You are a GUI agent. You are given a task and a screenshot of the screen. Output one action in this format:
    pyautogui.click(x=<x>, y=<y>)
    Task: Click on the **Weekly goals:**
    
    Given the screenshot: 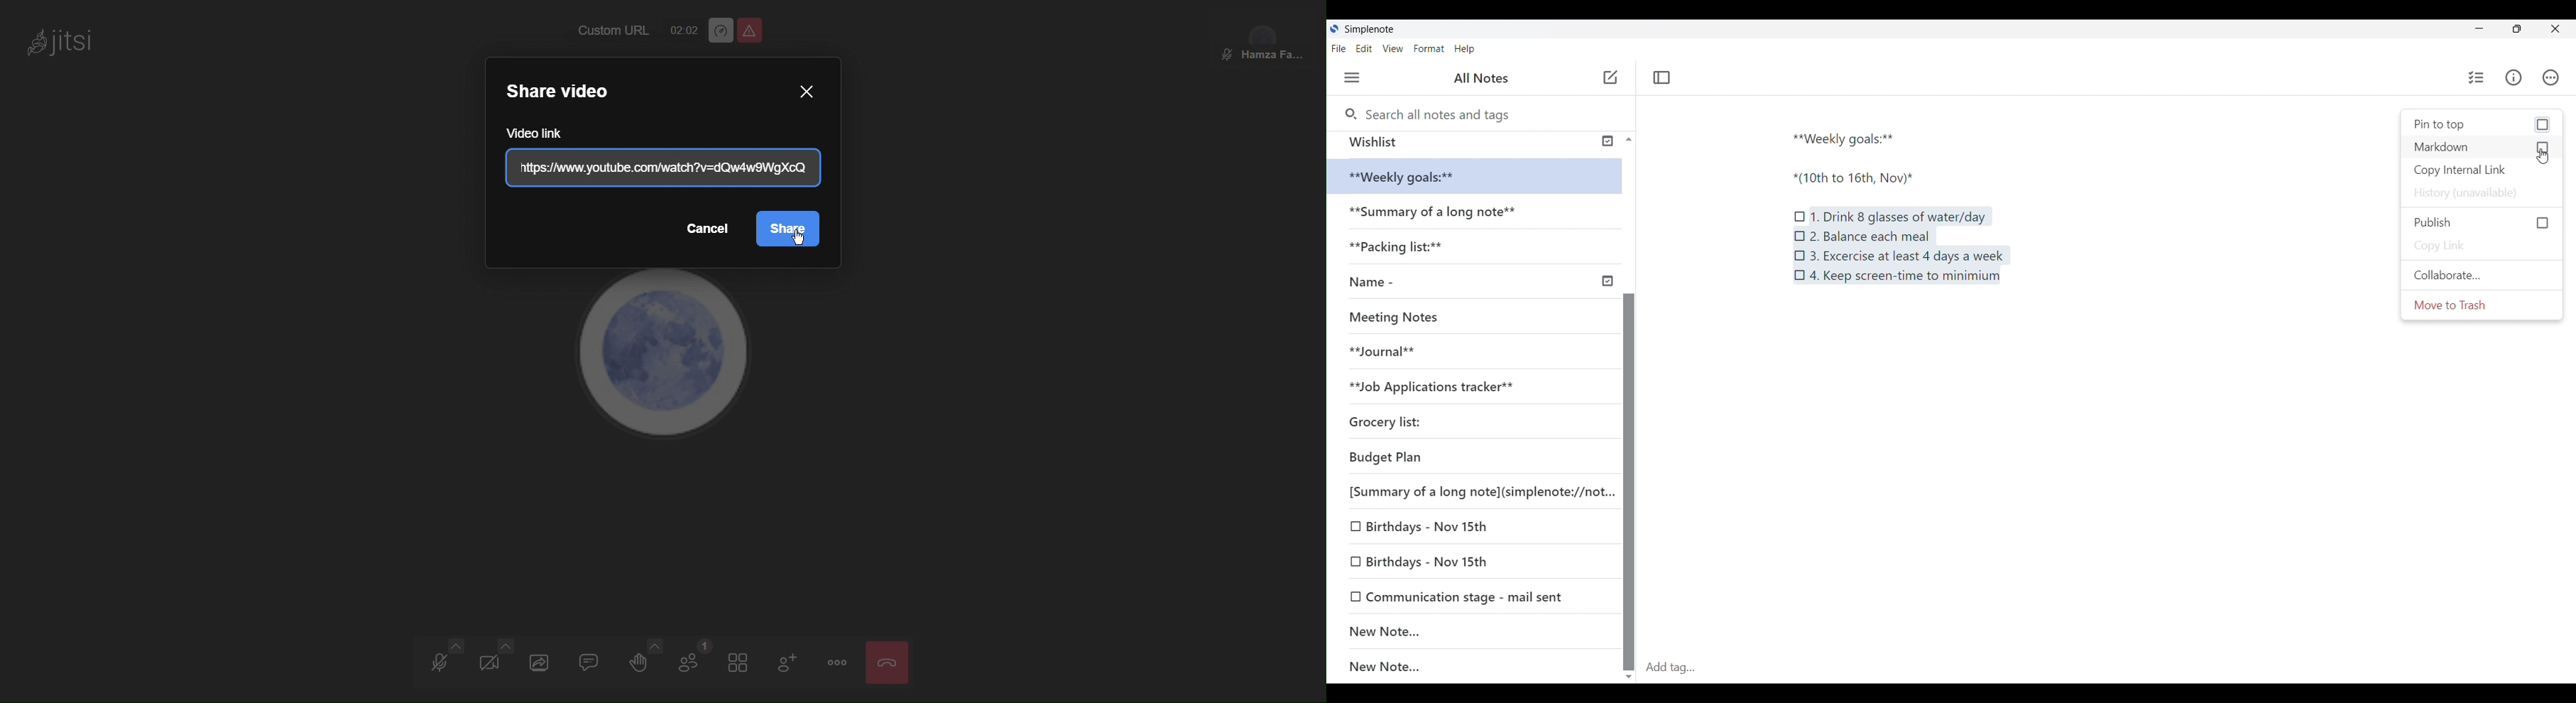 What is the action you would take?
    pyautogui.click(x=1411, y=177)
    